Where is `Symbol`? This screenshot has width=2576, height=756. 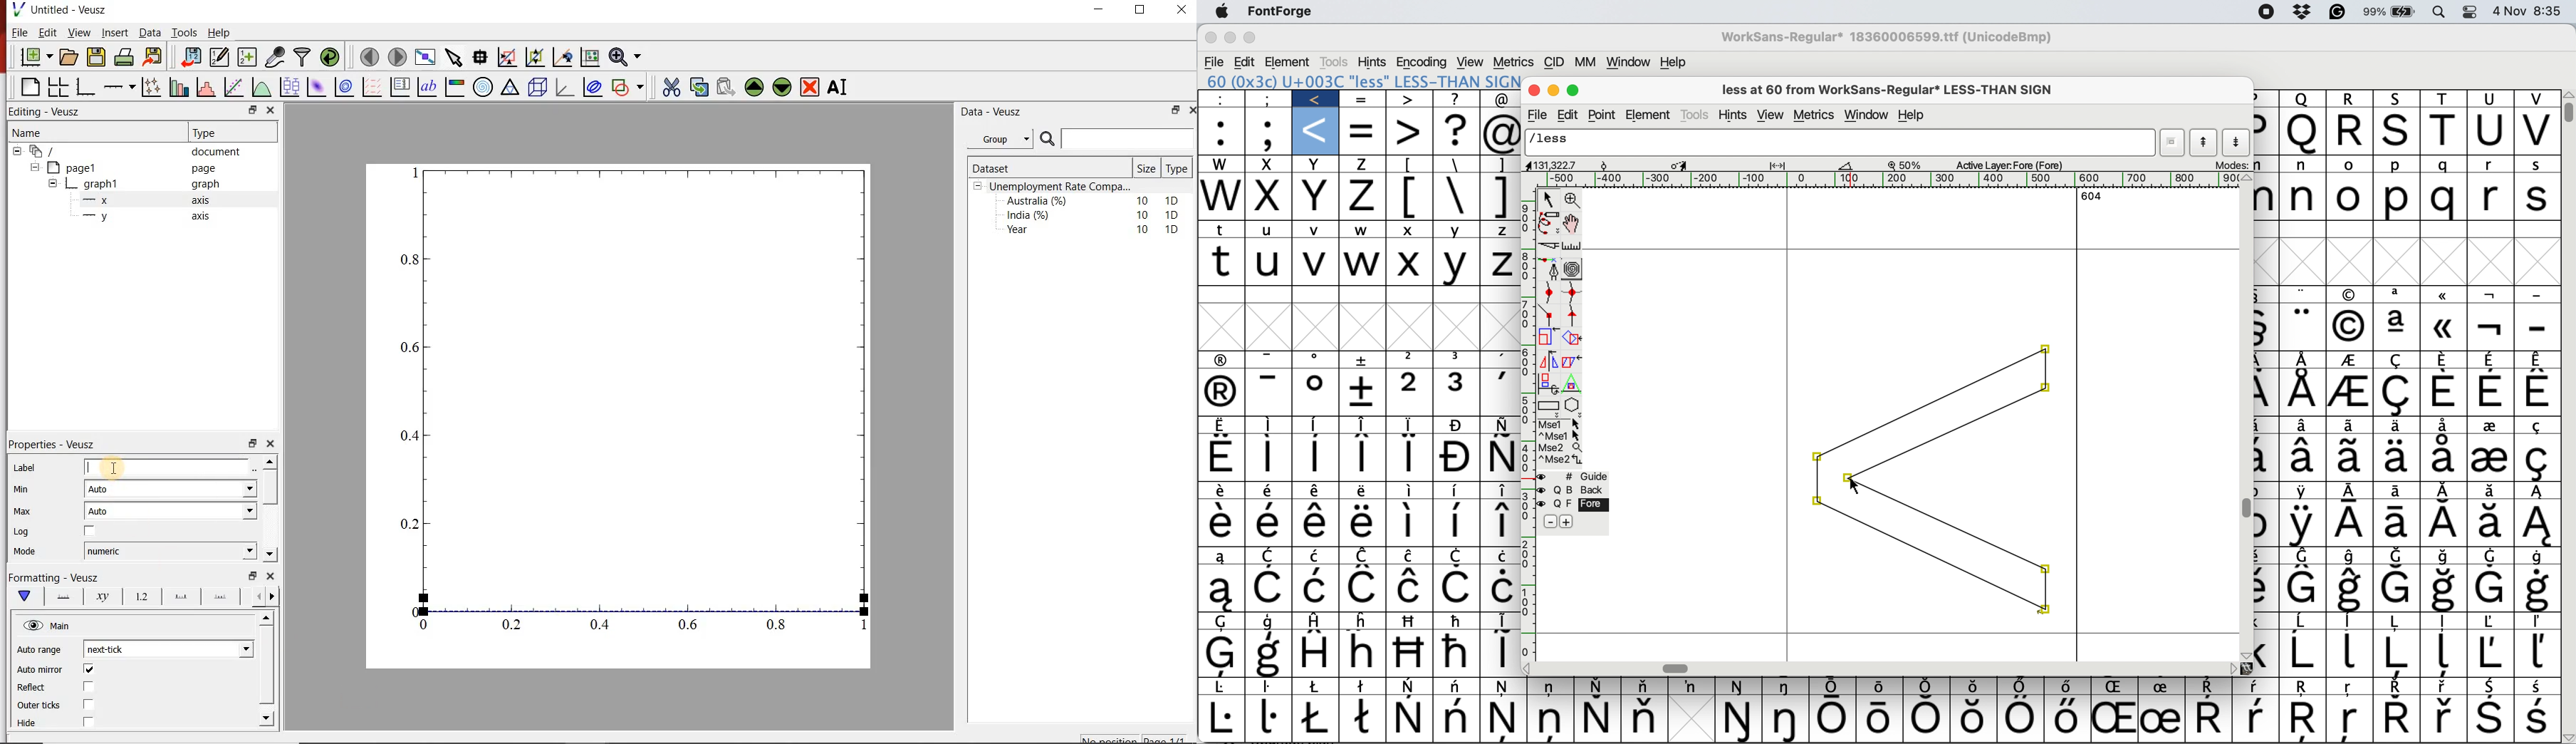
Symbol is located at coordinates (1272, 426).